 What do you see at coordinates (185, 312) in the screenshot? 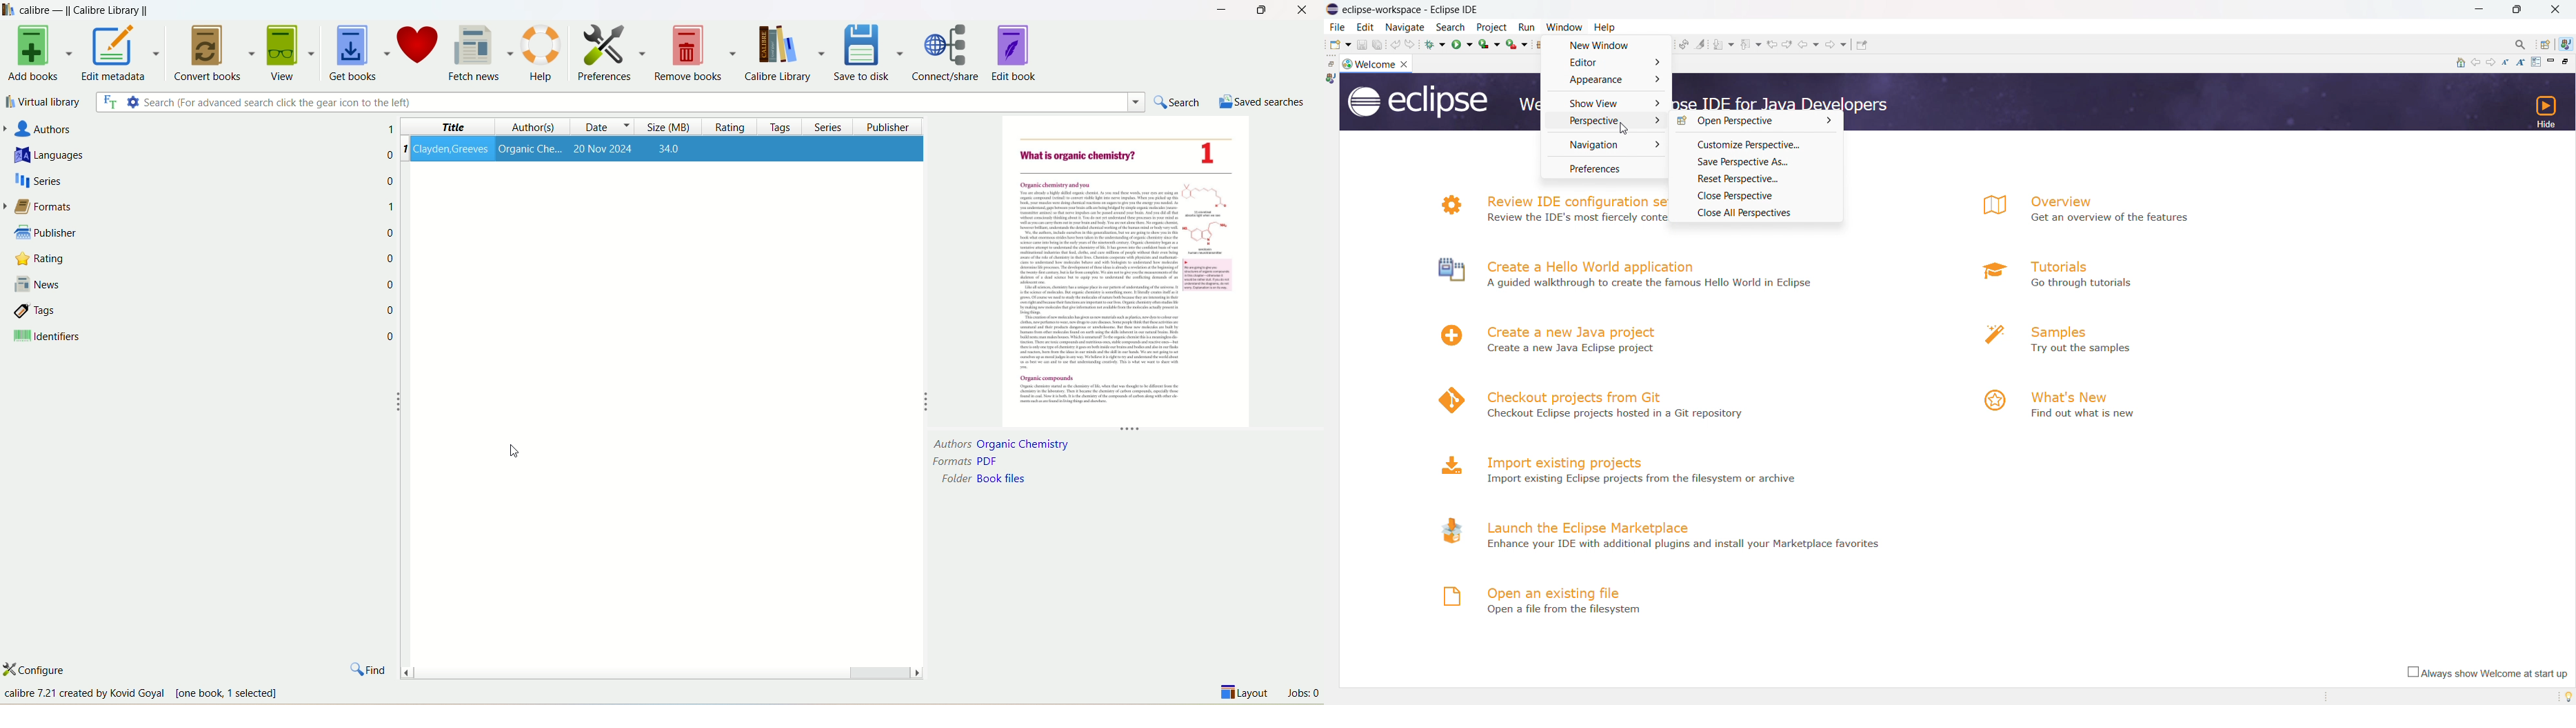
I see `tags` at bounding box center [185, 312].